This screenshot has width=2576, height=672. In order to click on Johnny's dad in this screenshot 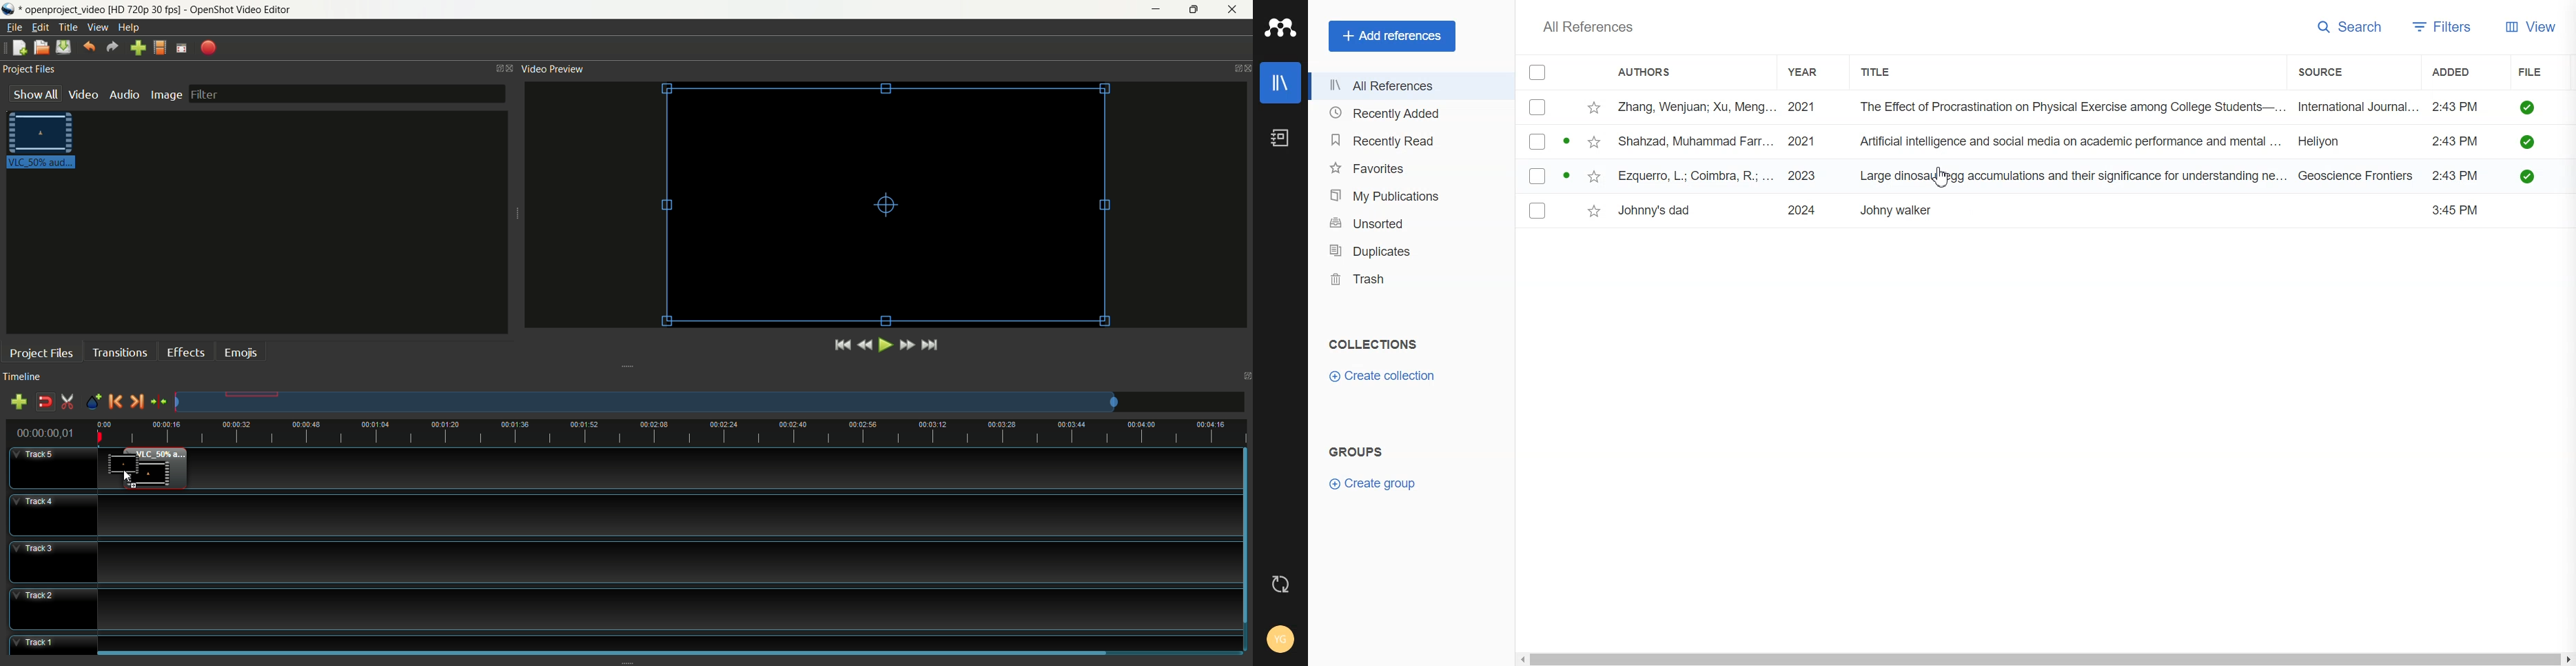, I will do `click(1667, 210)`.